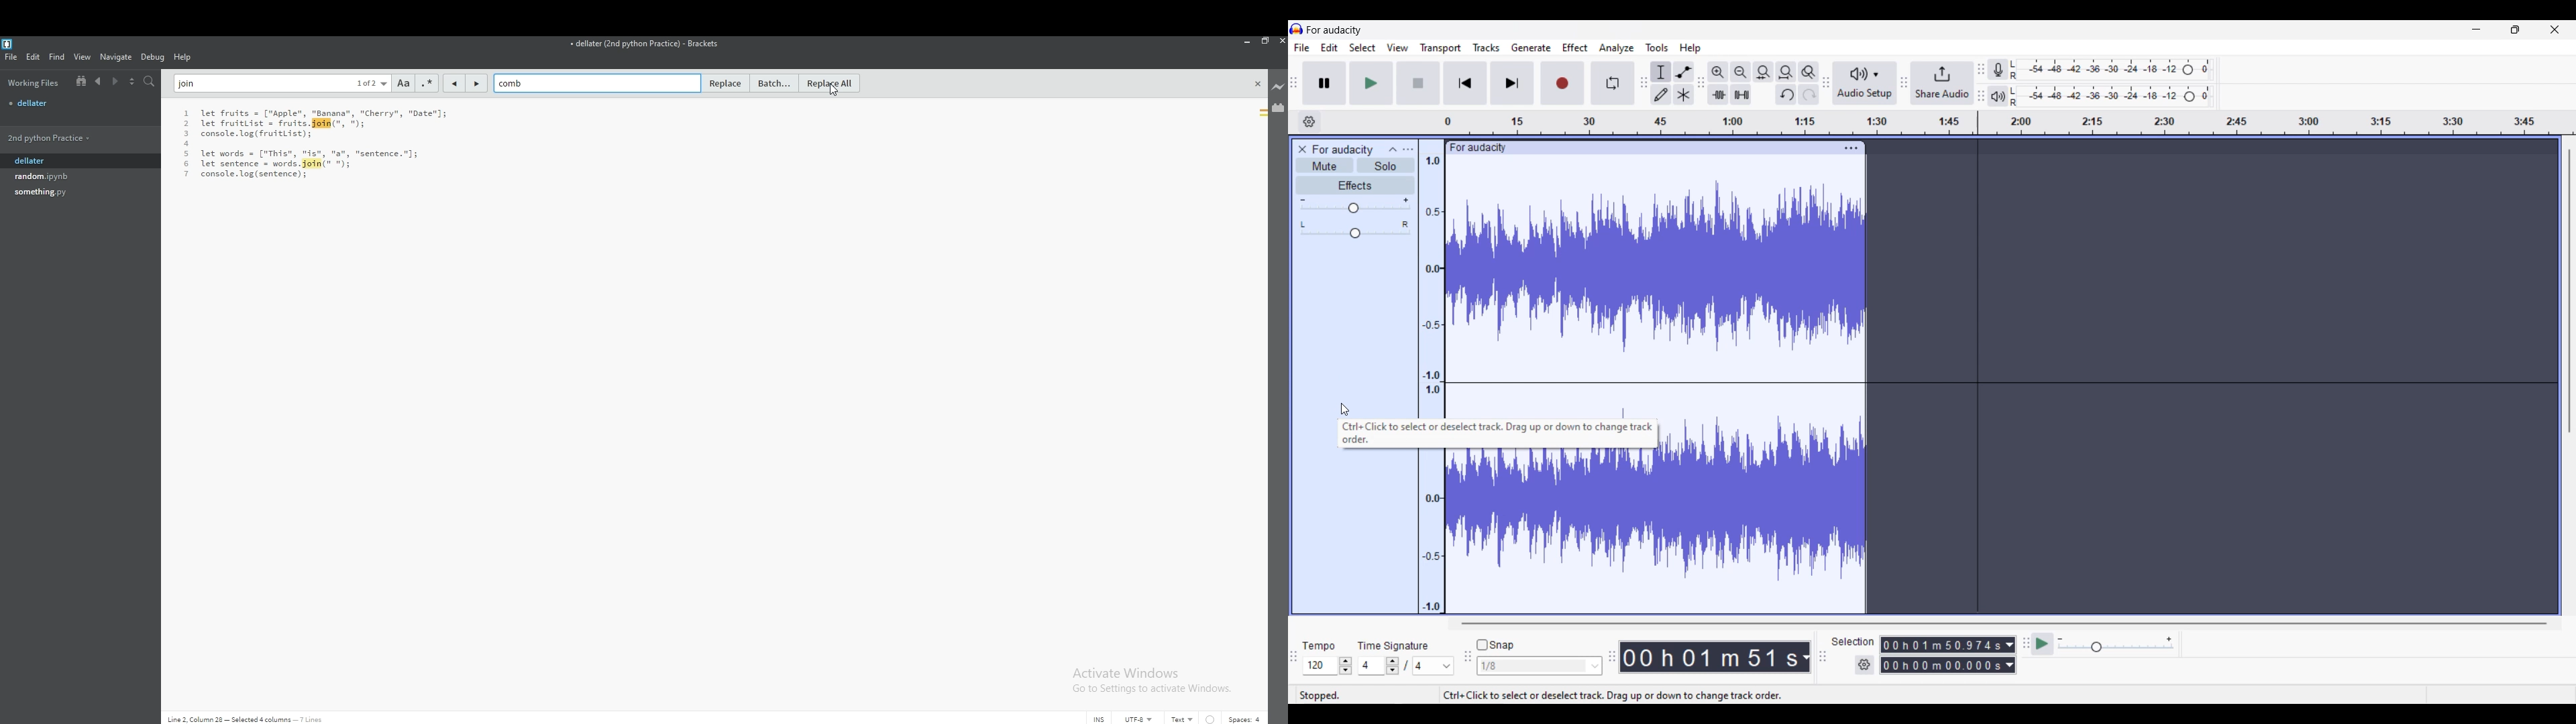  What do you see at coordinates (12, 57) in the screenshot?
I see `file` at bounding box center [12, 57].